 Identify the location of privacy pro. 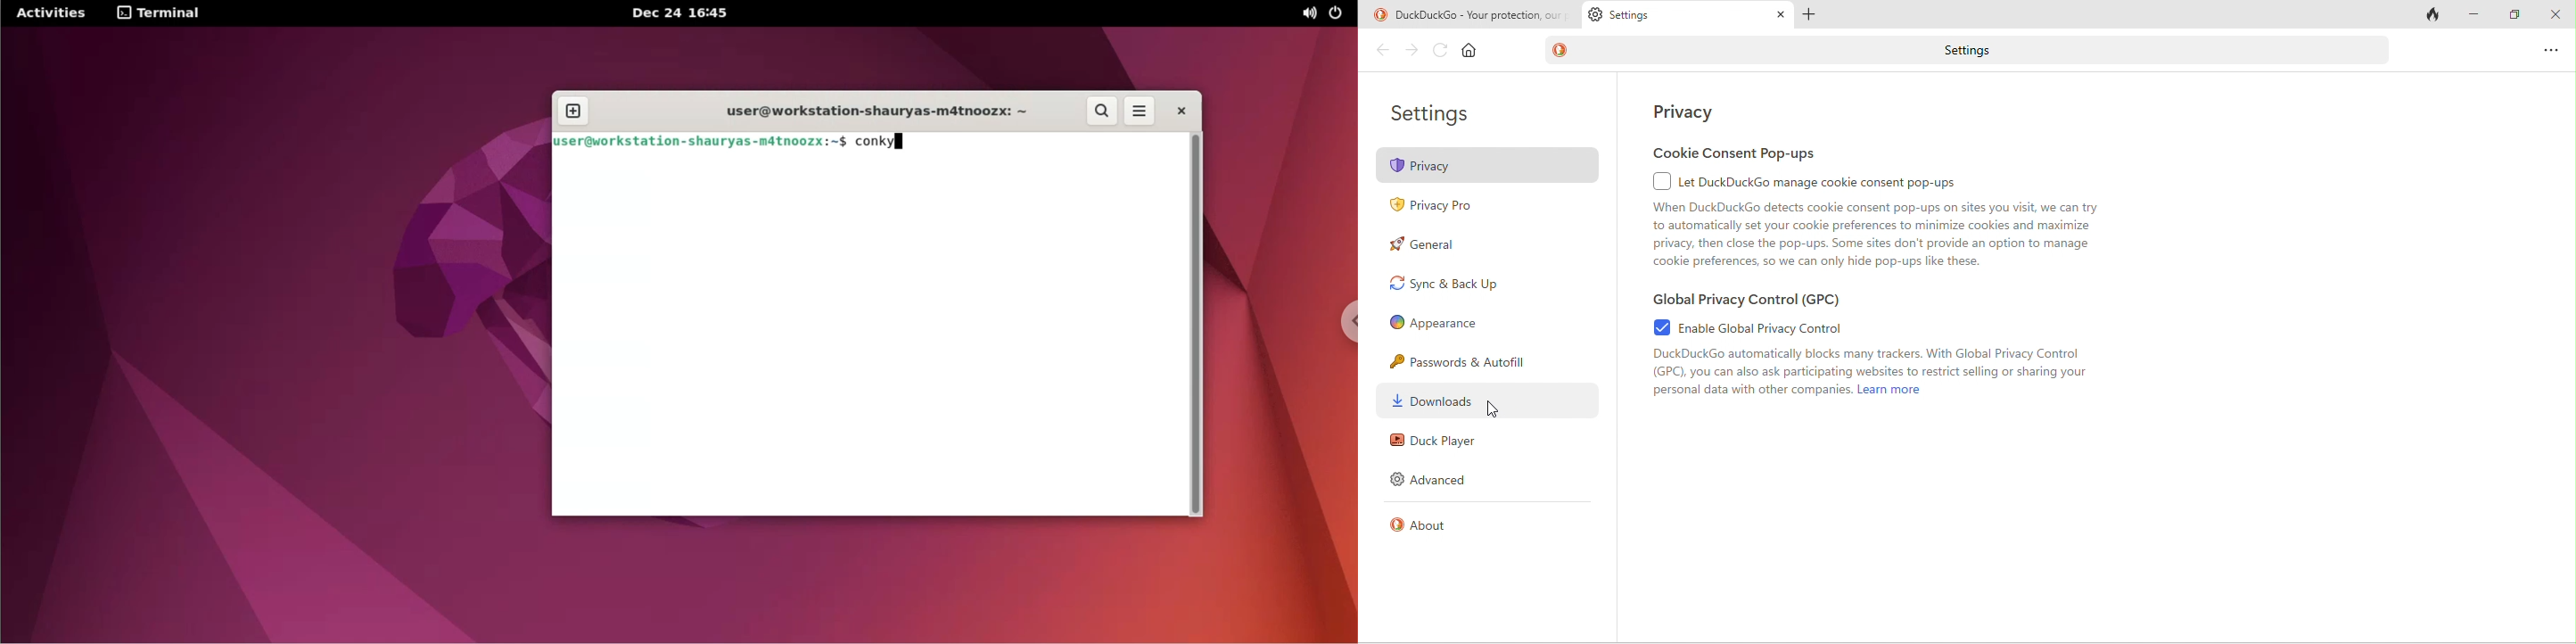
(1442, 205).